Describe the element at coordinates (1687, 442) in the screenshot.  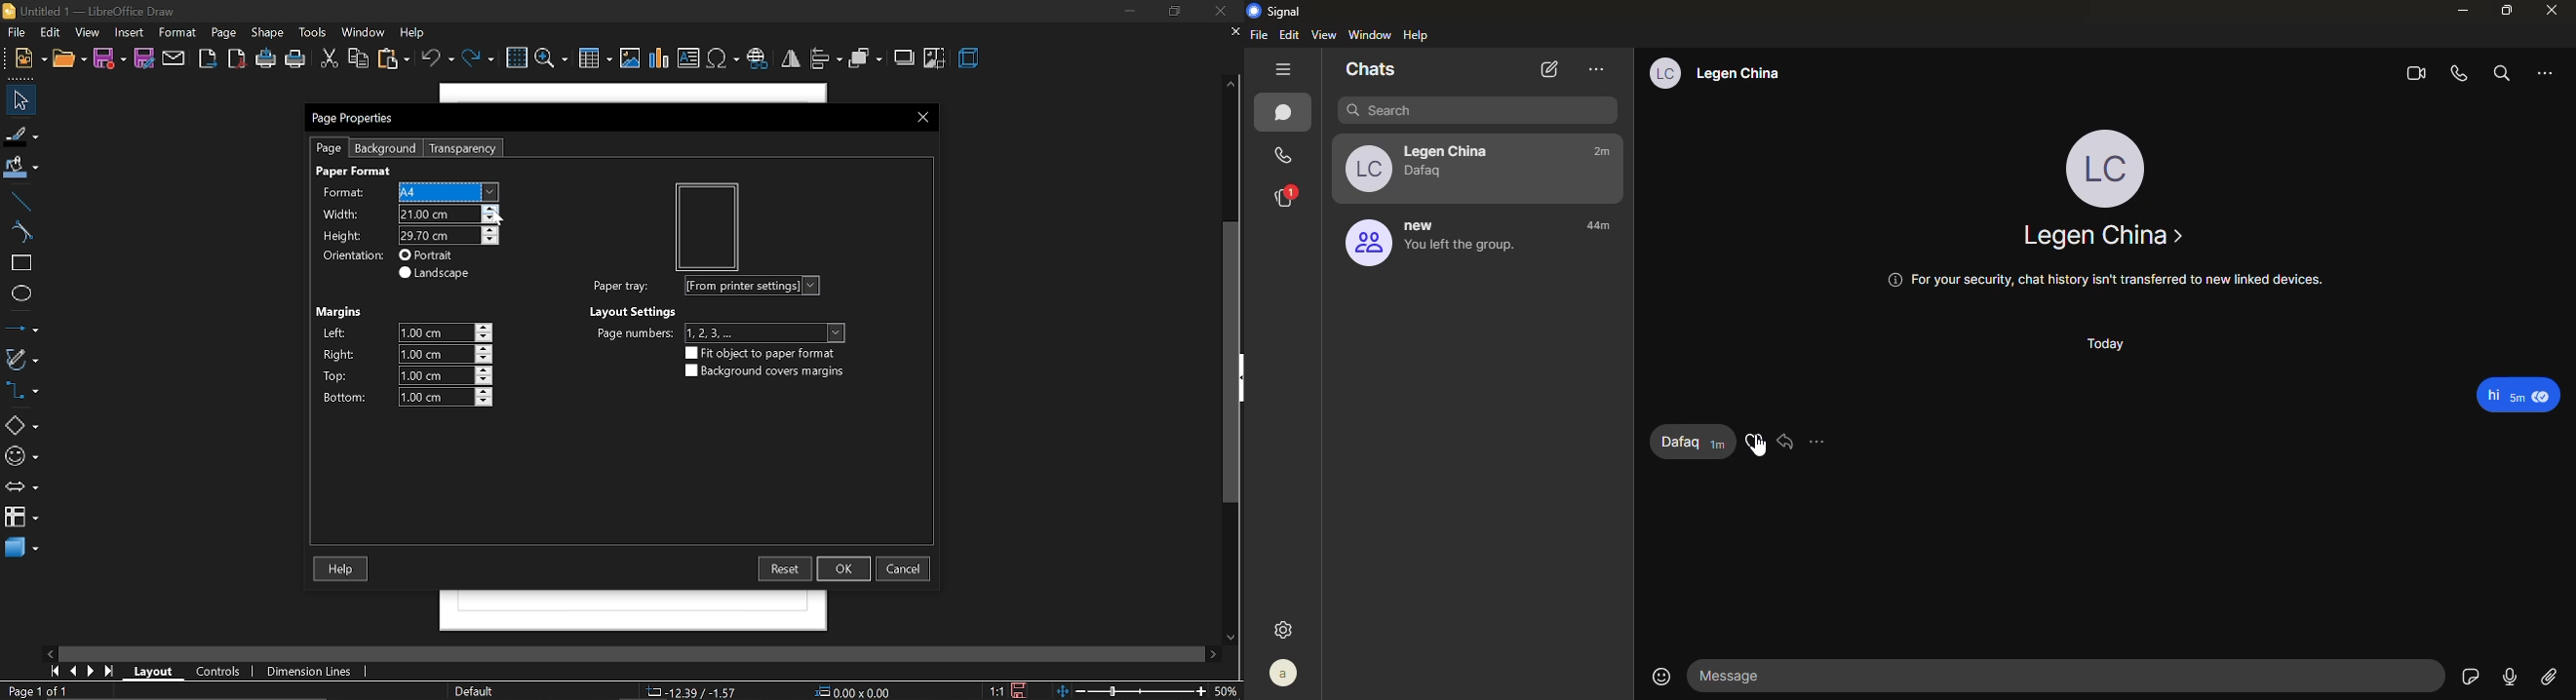
I see `reply - Dafaq 1m` at that location.